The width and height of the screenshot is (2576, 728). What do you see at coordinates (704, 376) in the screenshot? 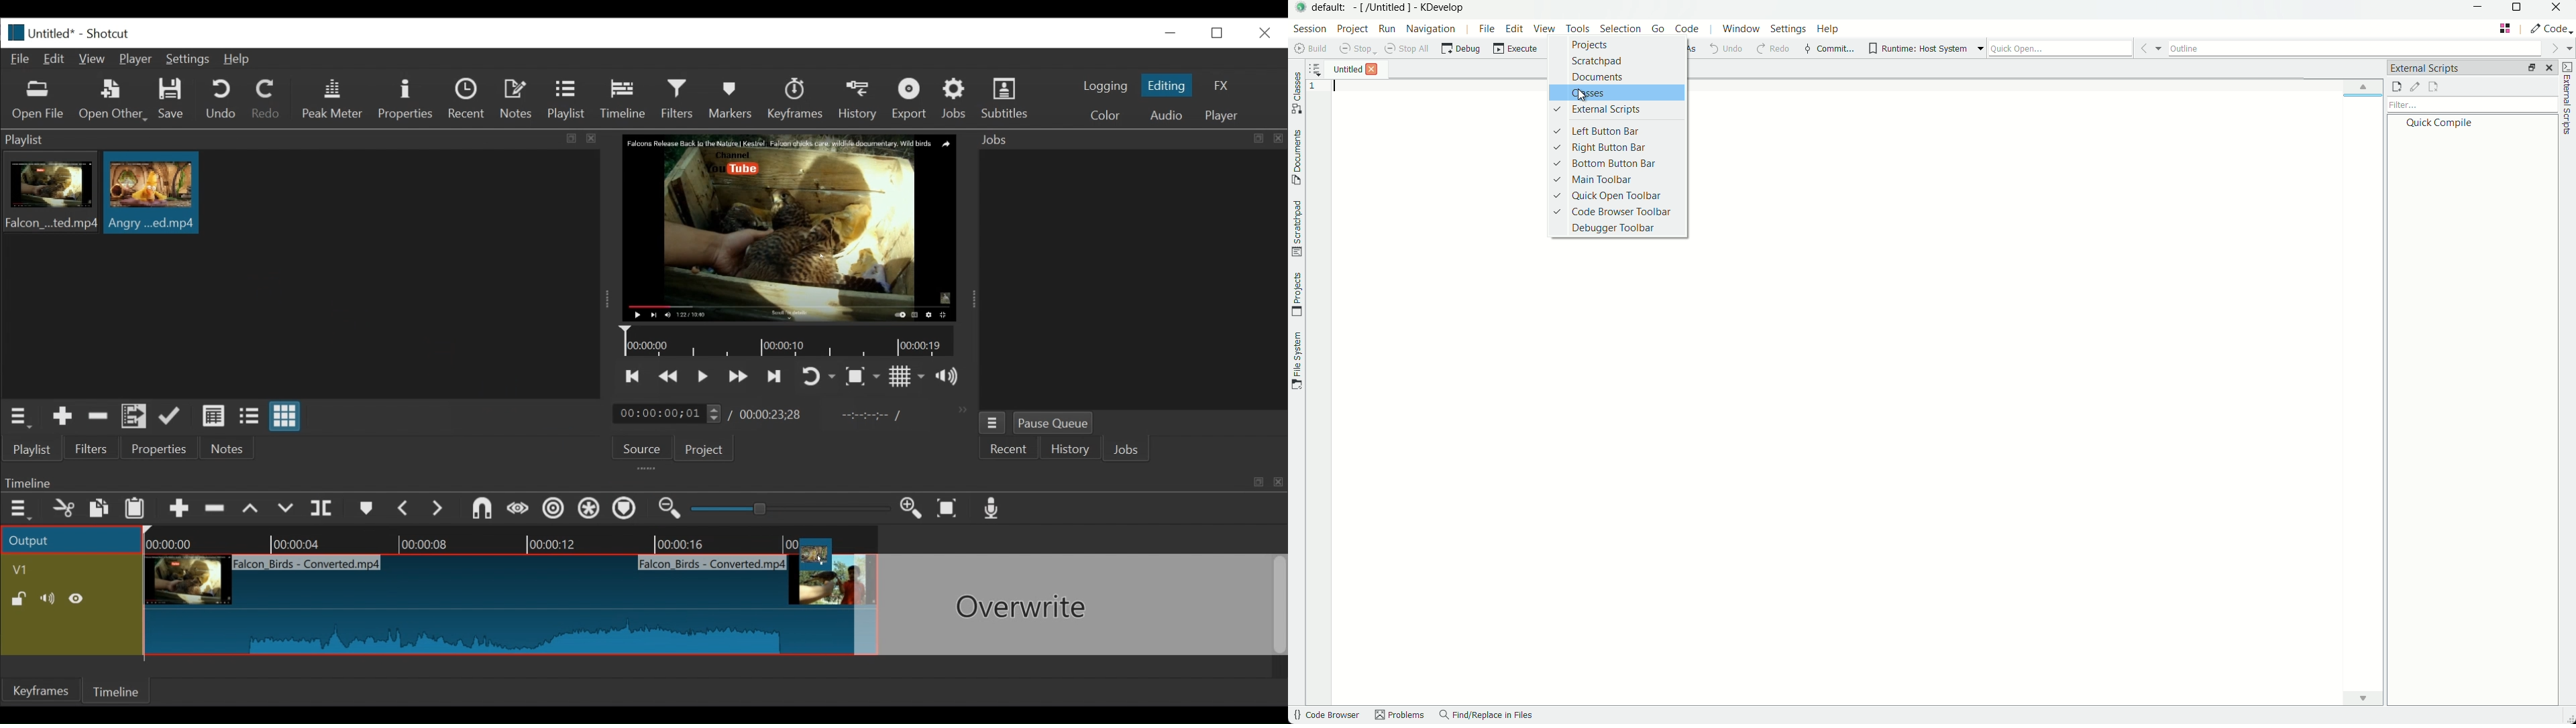
I see `Toggle play or pause` at bounding box center [704, 376].